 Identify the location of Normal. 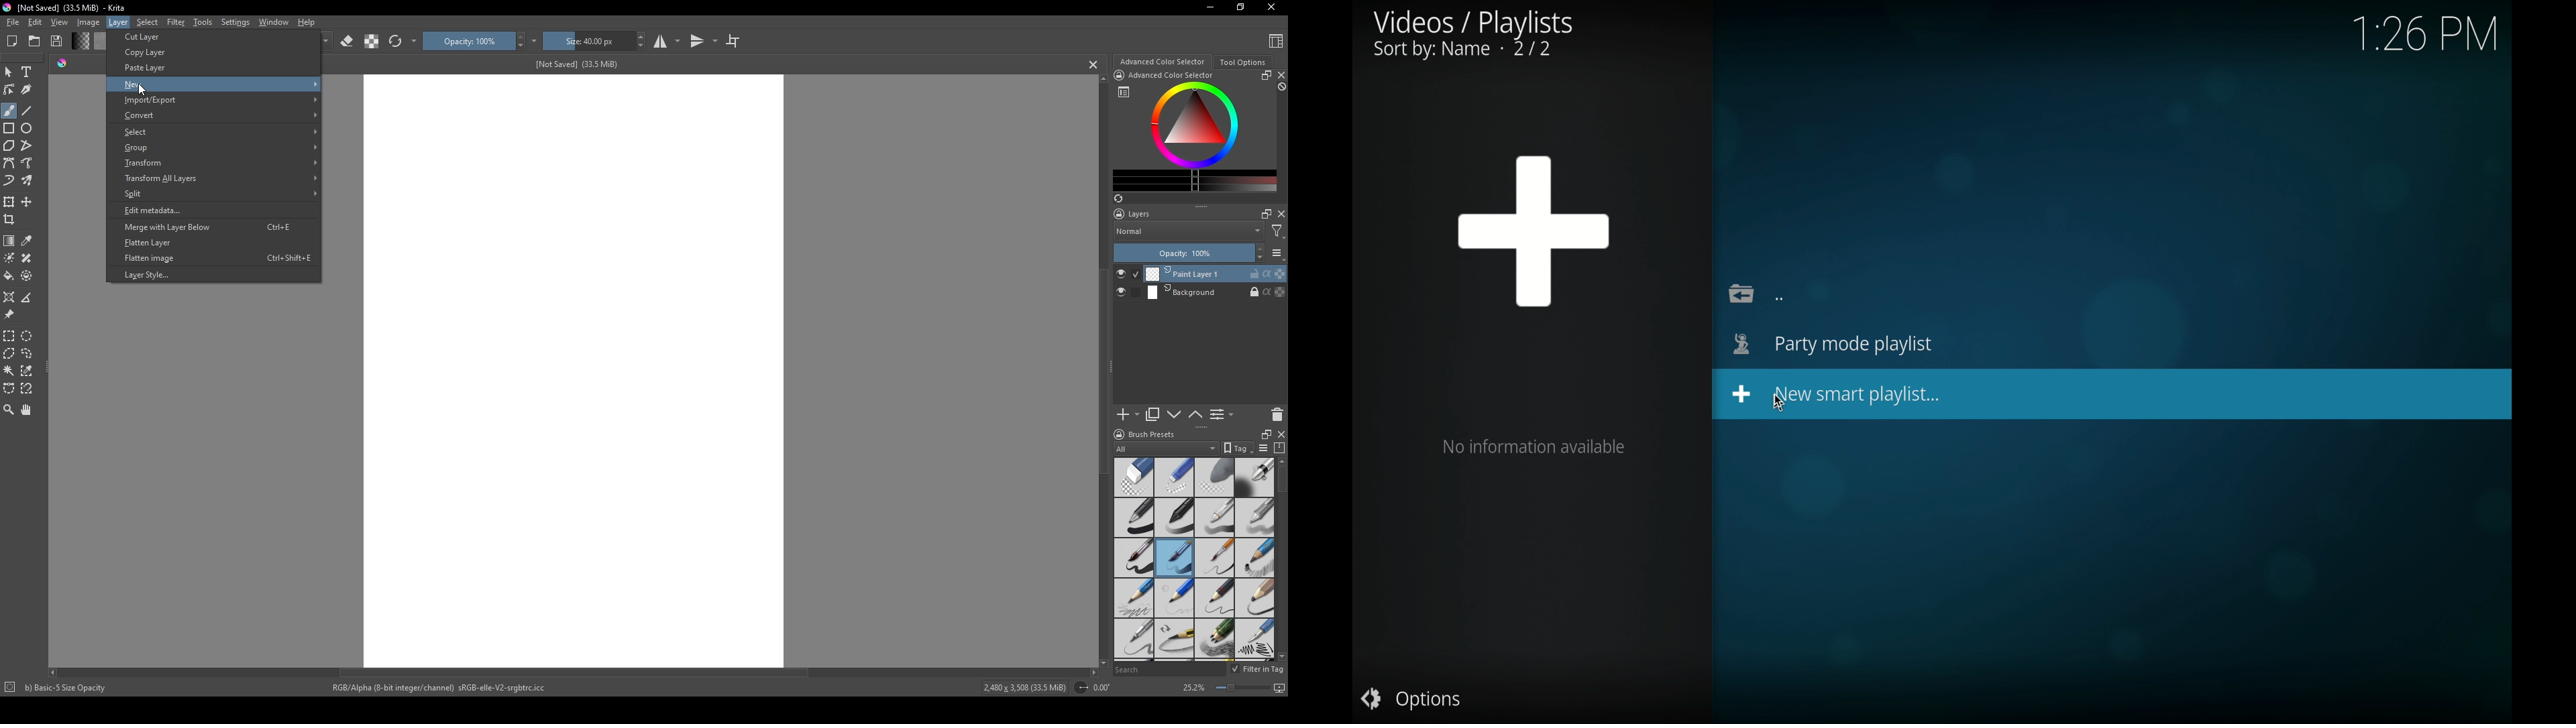
(1189, 231).